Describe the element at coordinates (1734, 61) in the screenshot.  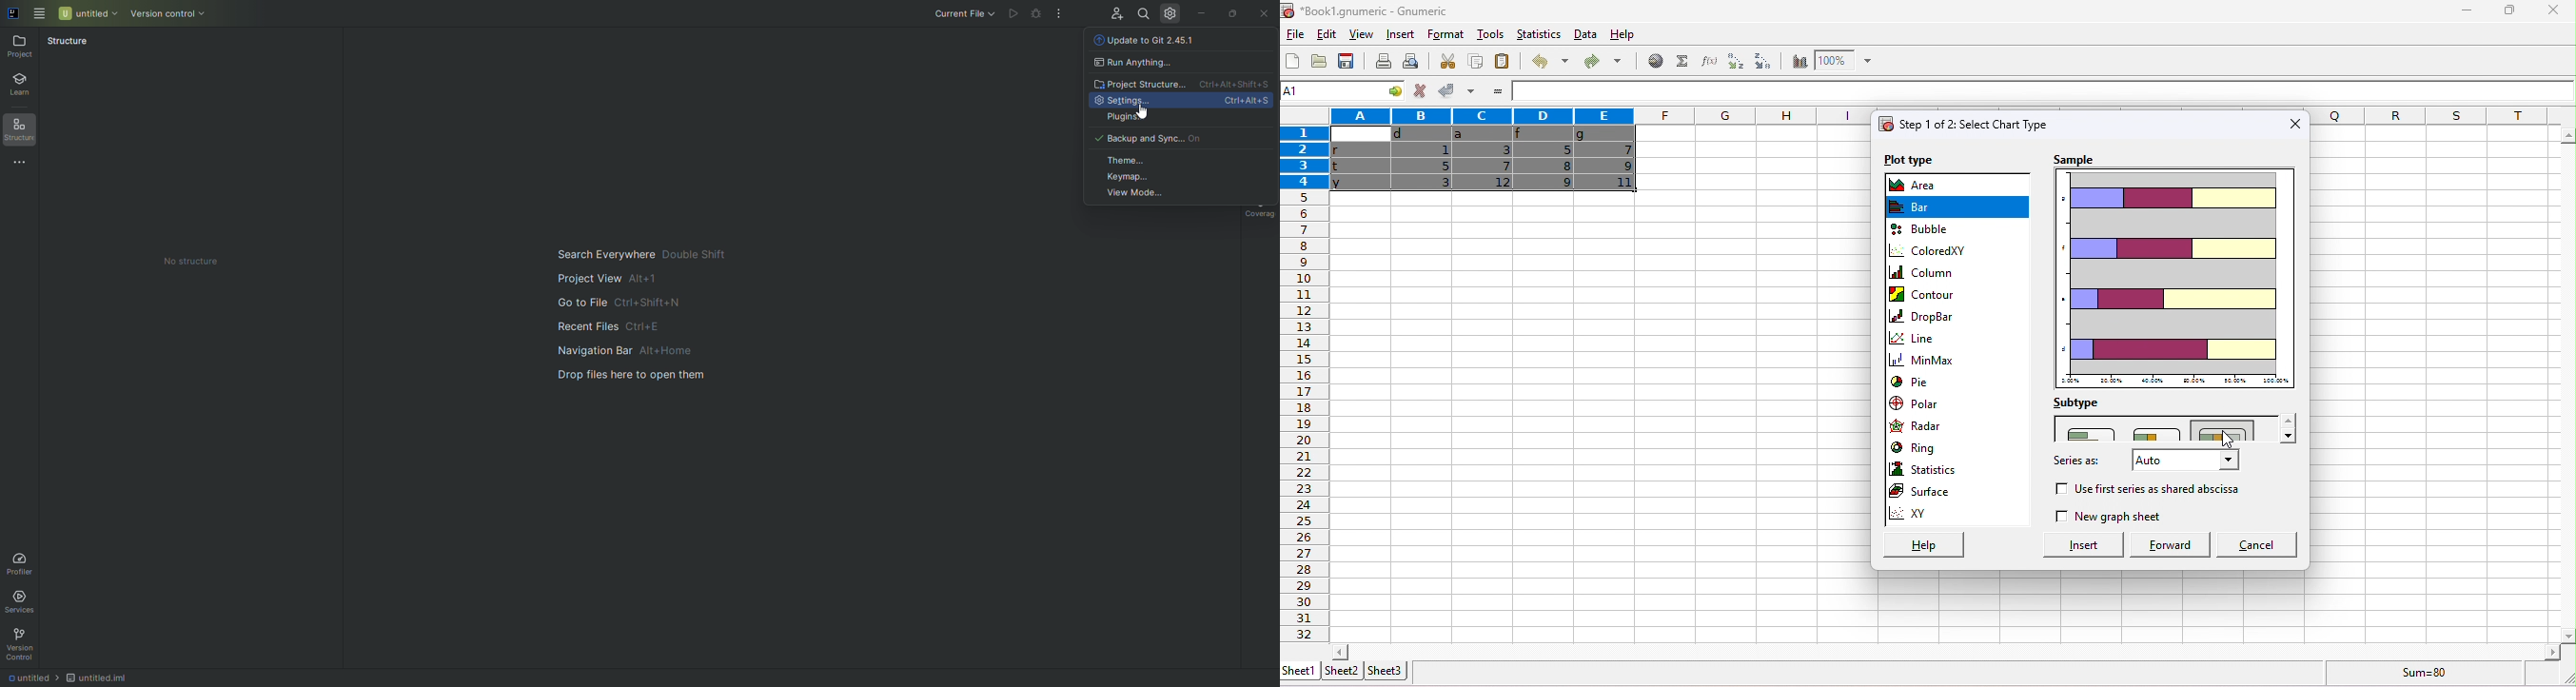
I see `sort ascending` at that location.